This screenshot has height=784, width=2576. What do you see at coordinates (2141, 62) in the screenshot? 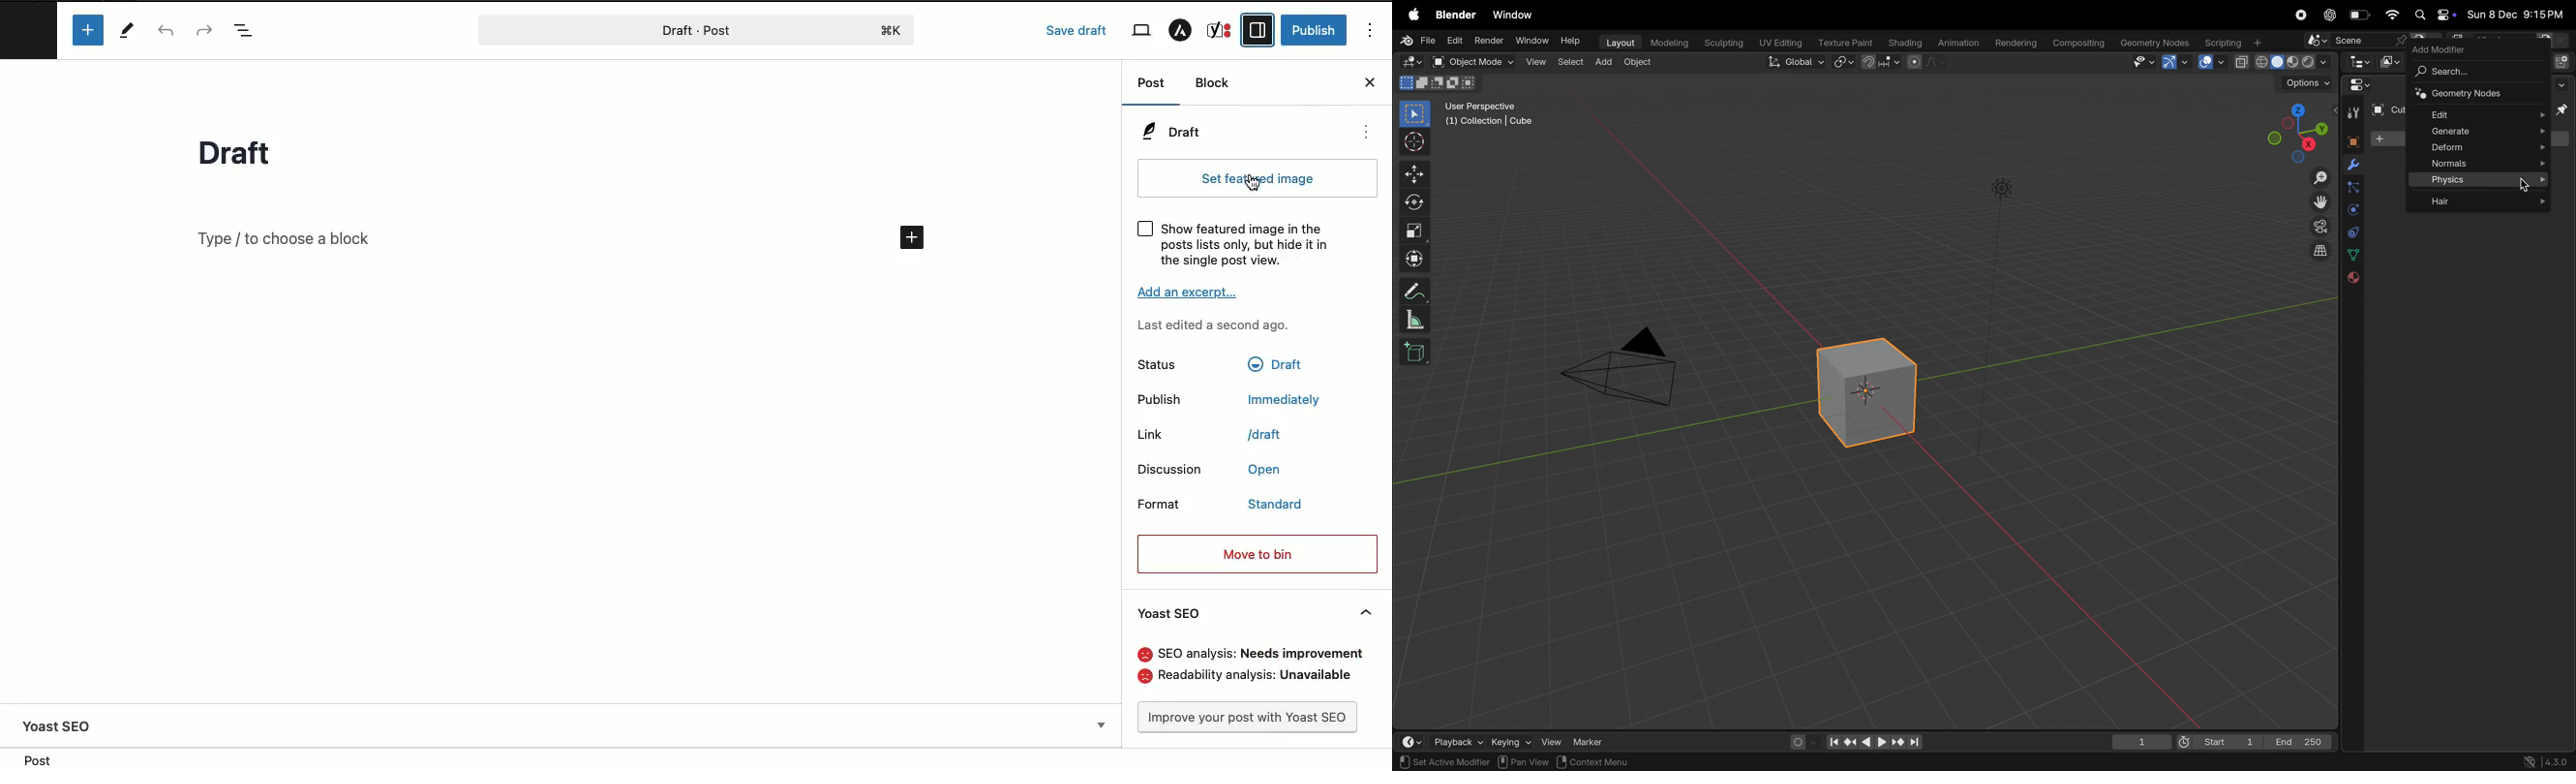
I see `selectibality` at bounding box center [2141, 62].